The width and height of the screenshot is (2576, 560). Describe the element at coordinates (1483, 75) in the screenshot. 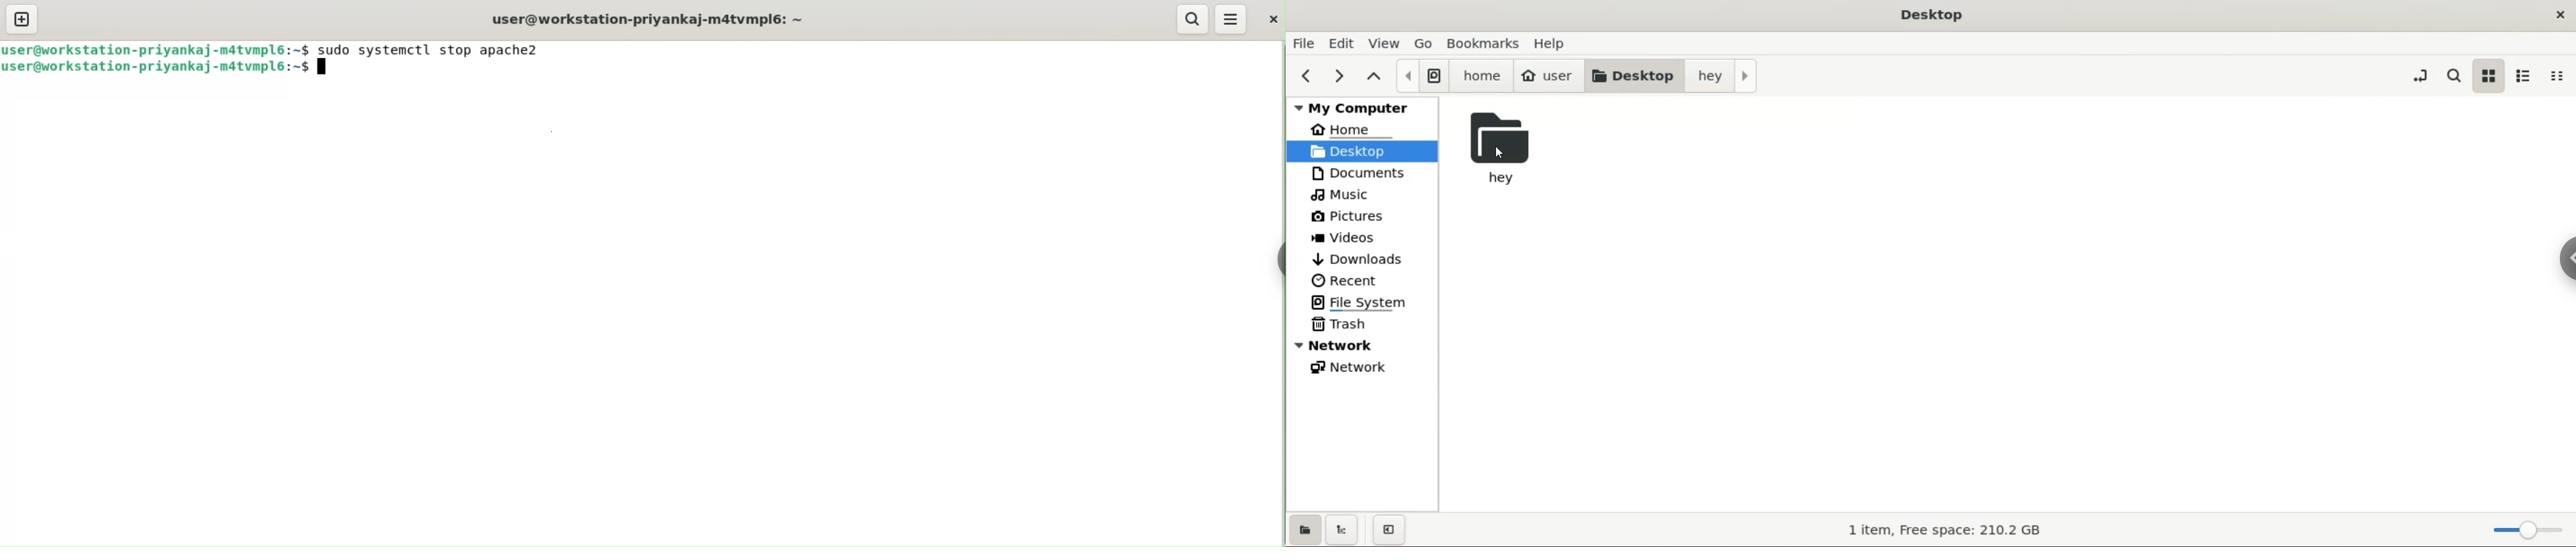

I see `home` at that location.